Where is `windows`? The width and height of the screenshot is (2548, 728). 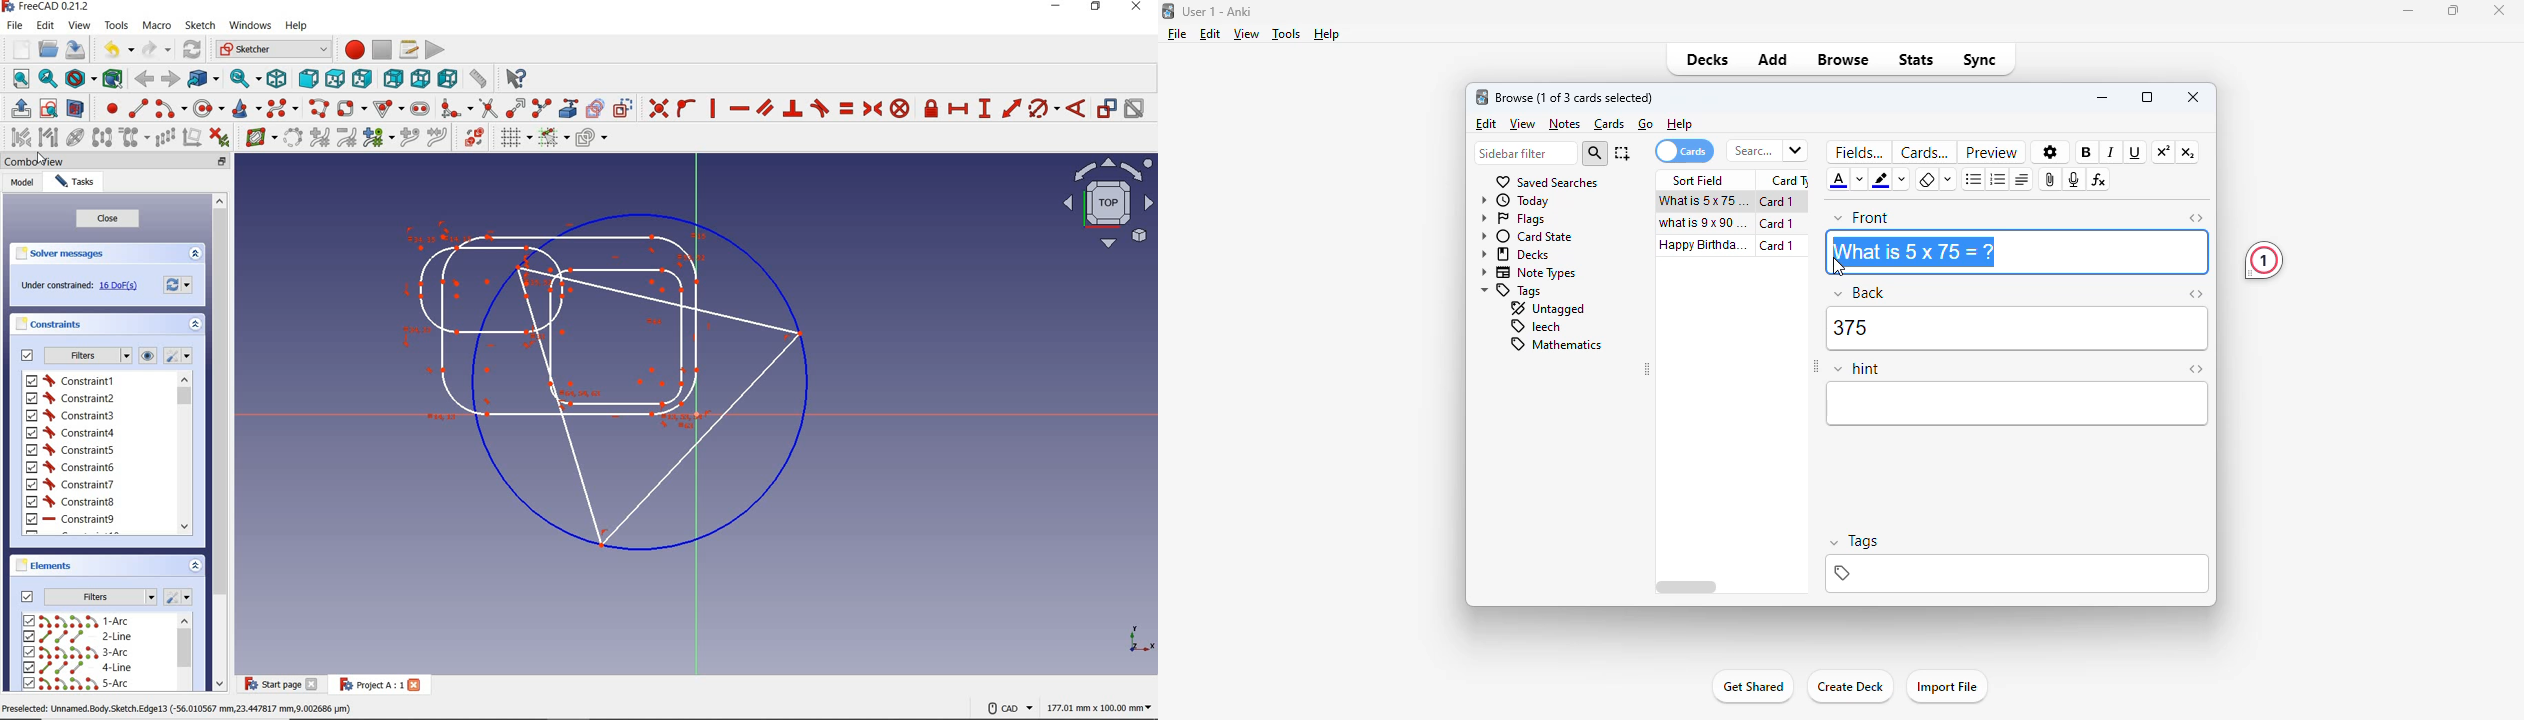
windows is located at coordinates (252, 26).